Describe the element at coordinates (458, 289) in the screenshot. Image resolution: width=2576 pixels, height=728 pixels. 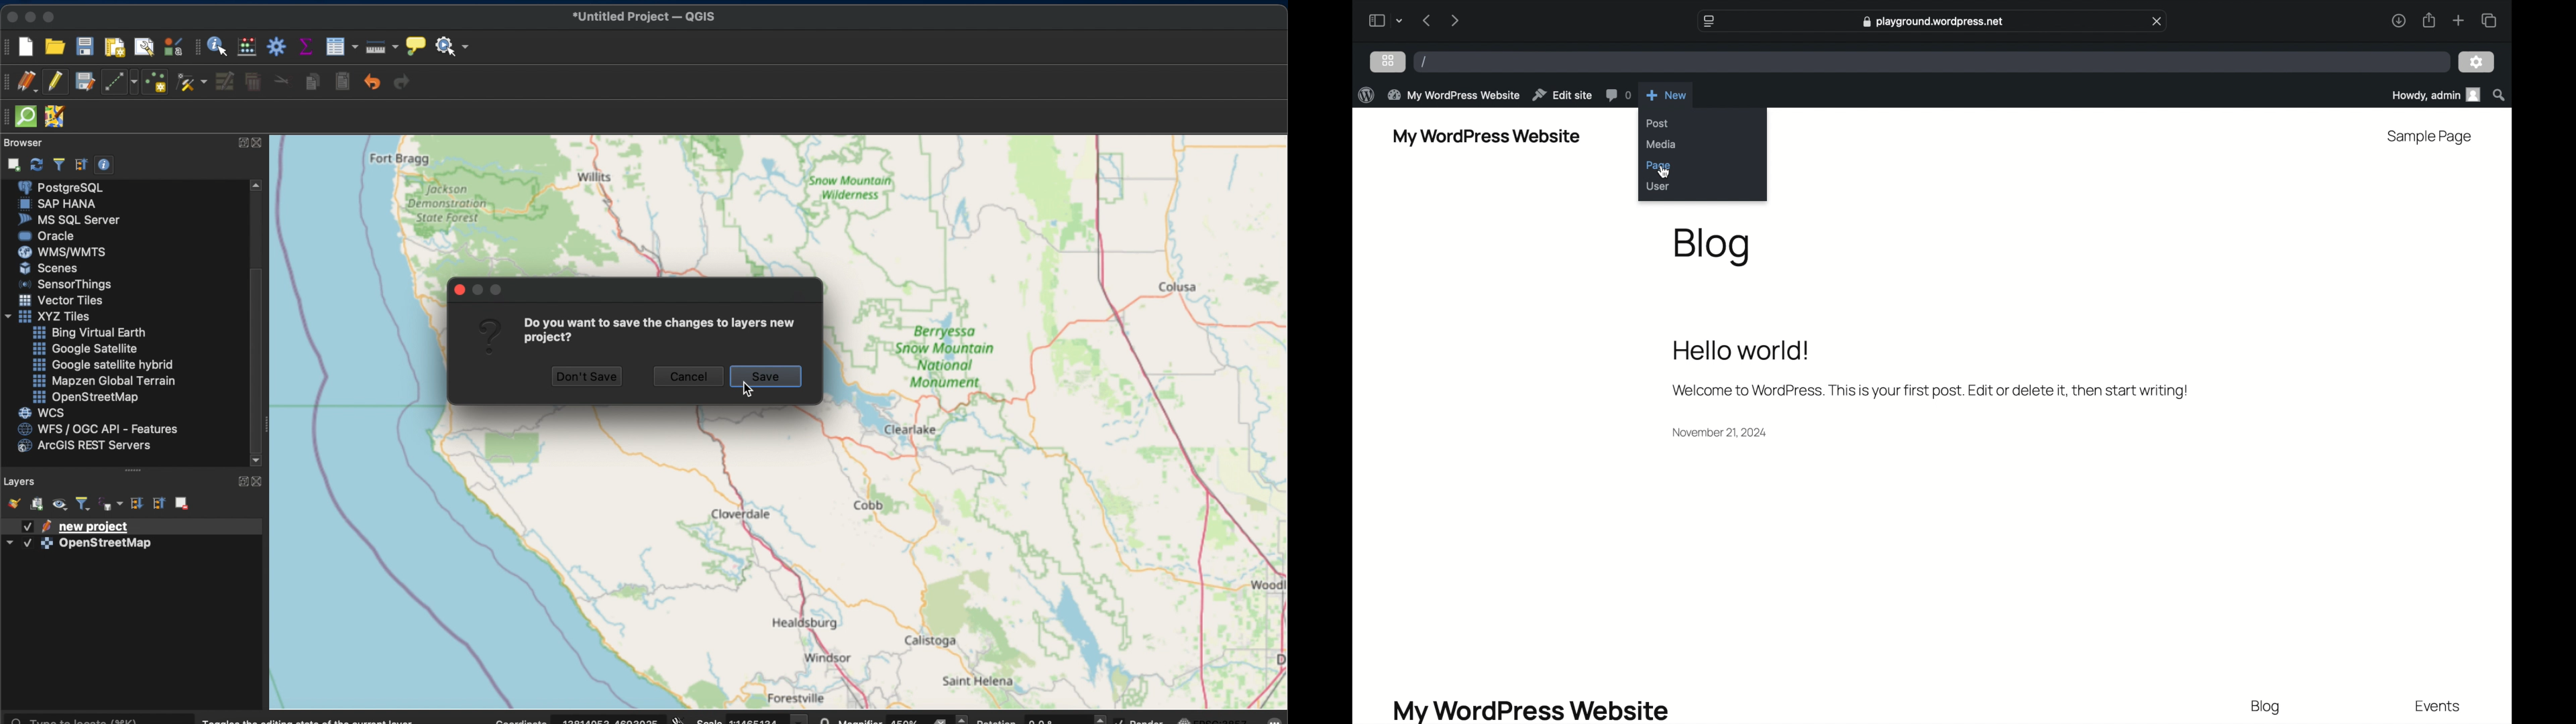
I see `close` at that location.